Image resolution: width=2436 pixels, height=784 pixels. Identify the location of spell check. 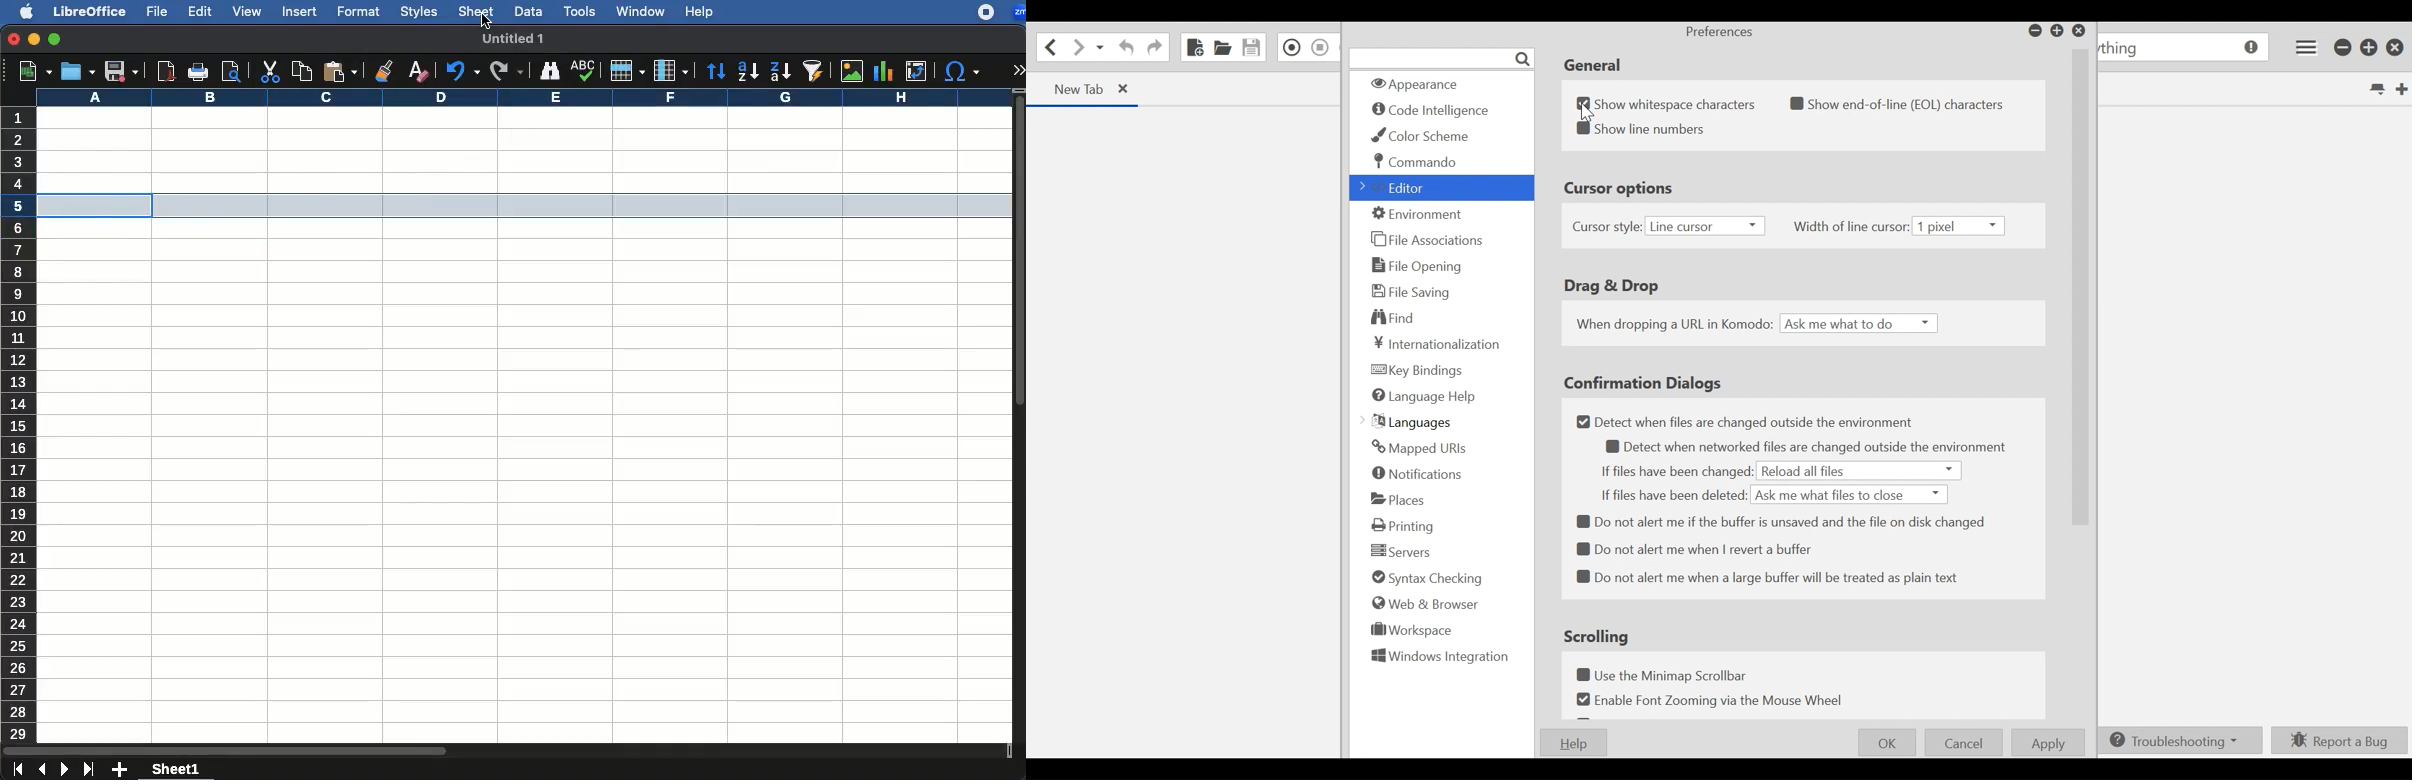
(582, 68).